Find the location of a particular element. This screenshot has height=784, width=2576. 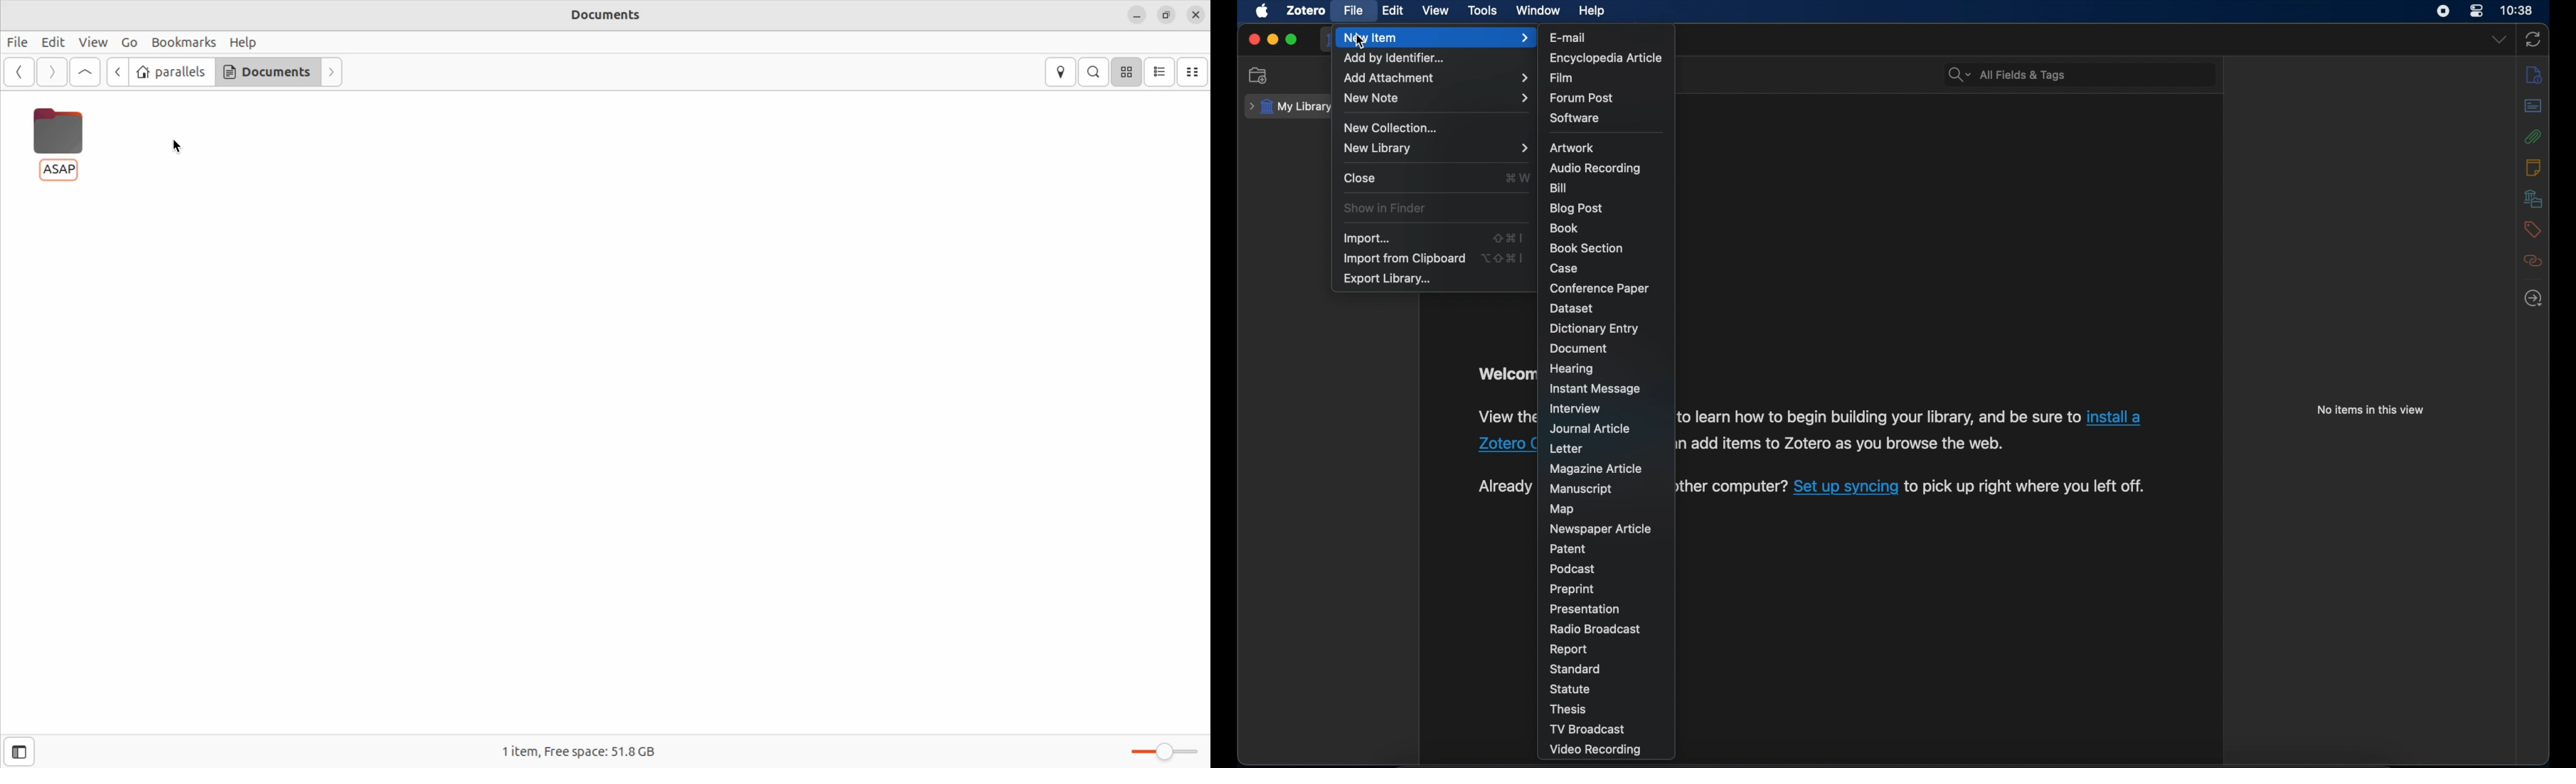

help is located at coordinates (1593, 11).